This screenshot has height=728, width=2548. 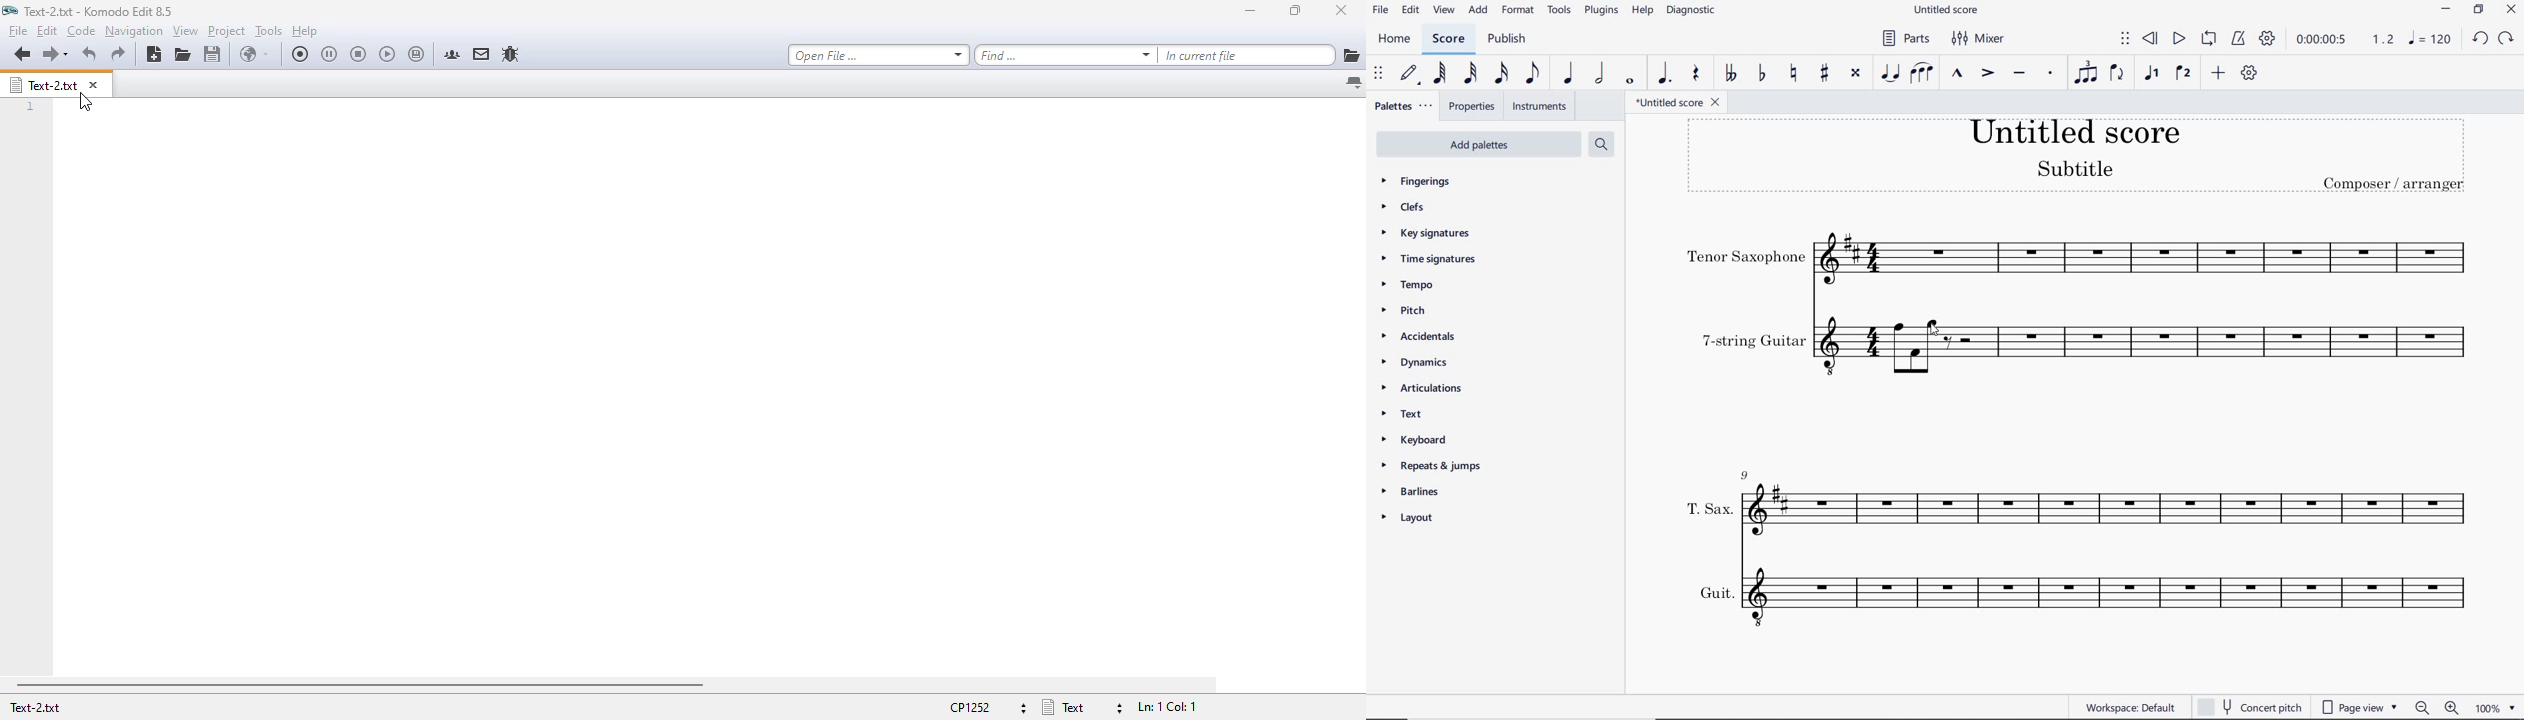 What do you see at coordinates (1947, 11) in the screenshot?
I see `FILE NAME` at bounding box center [1947, 11].